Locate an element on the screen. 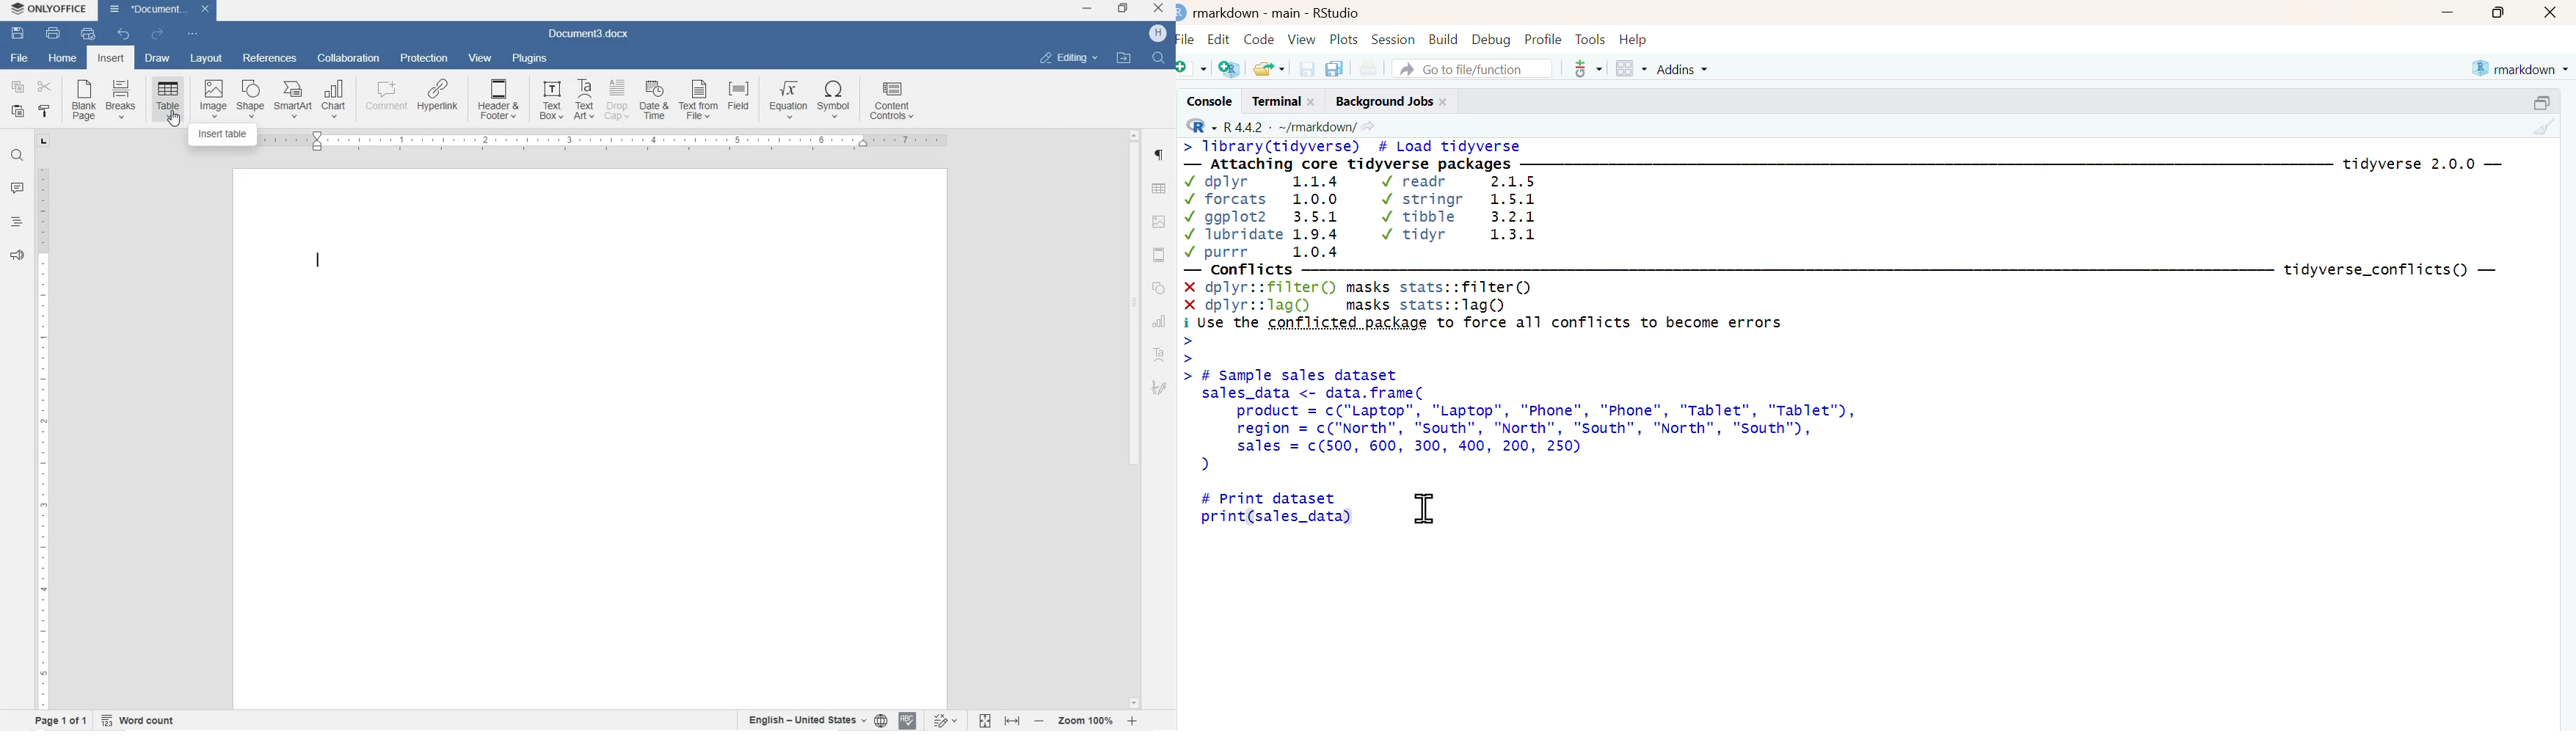  Plots is located at coordinates (1345, 37).